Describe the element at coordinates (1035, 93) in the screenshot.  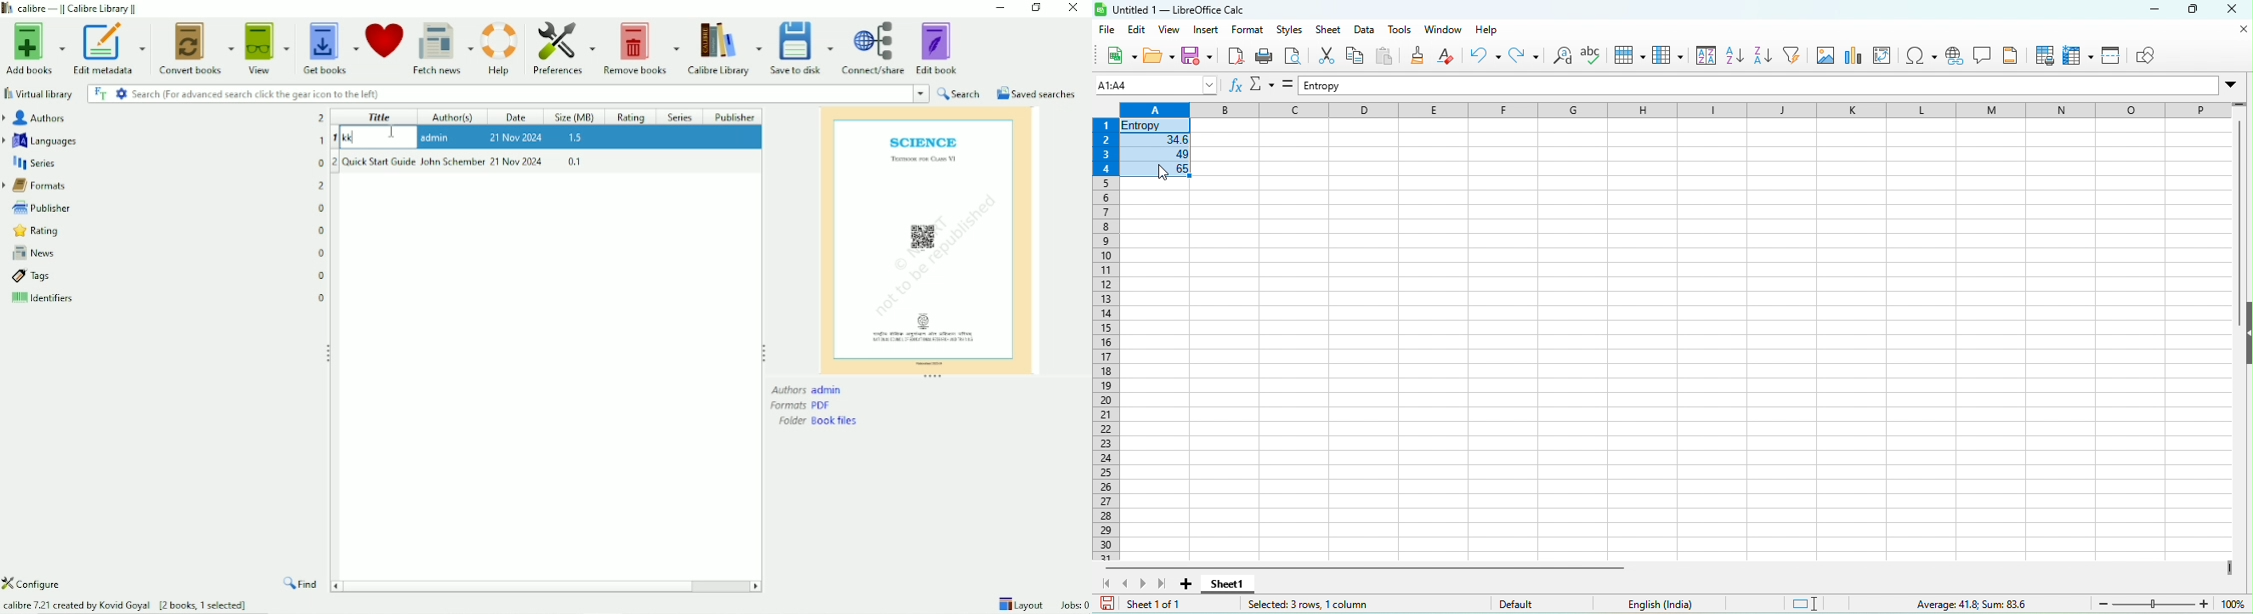
I see `Saved searches` at that location.